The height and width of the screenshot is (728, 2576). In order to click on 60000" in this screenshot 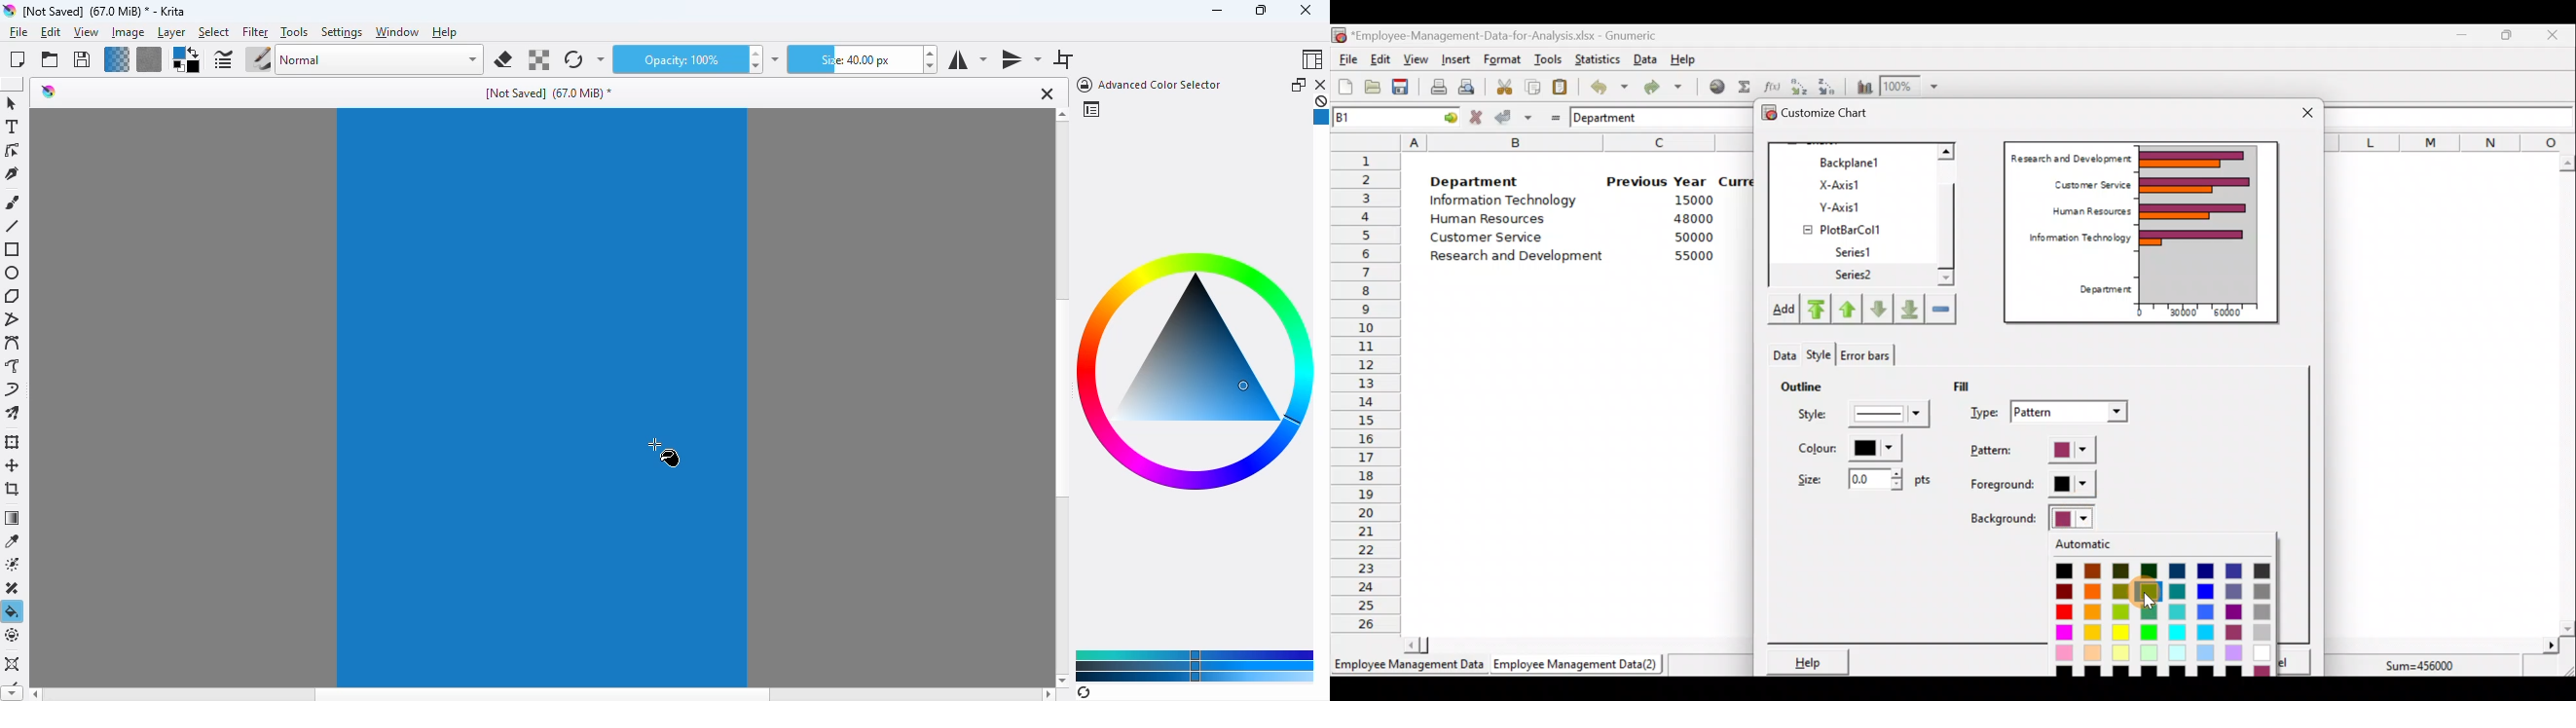, I will do `click(2235, 314)`.